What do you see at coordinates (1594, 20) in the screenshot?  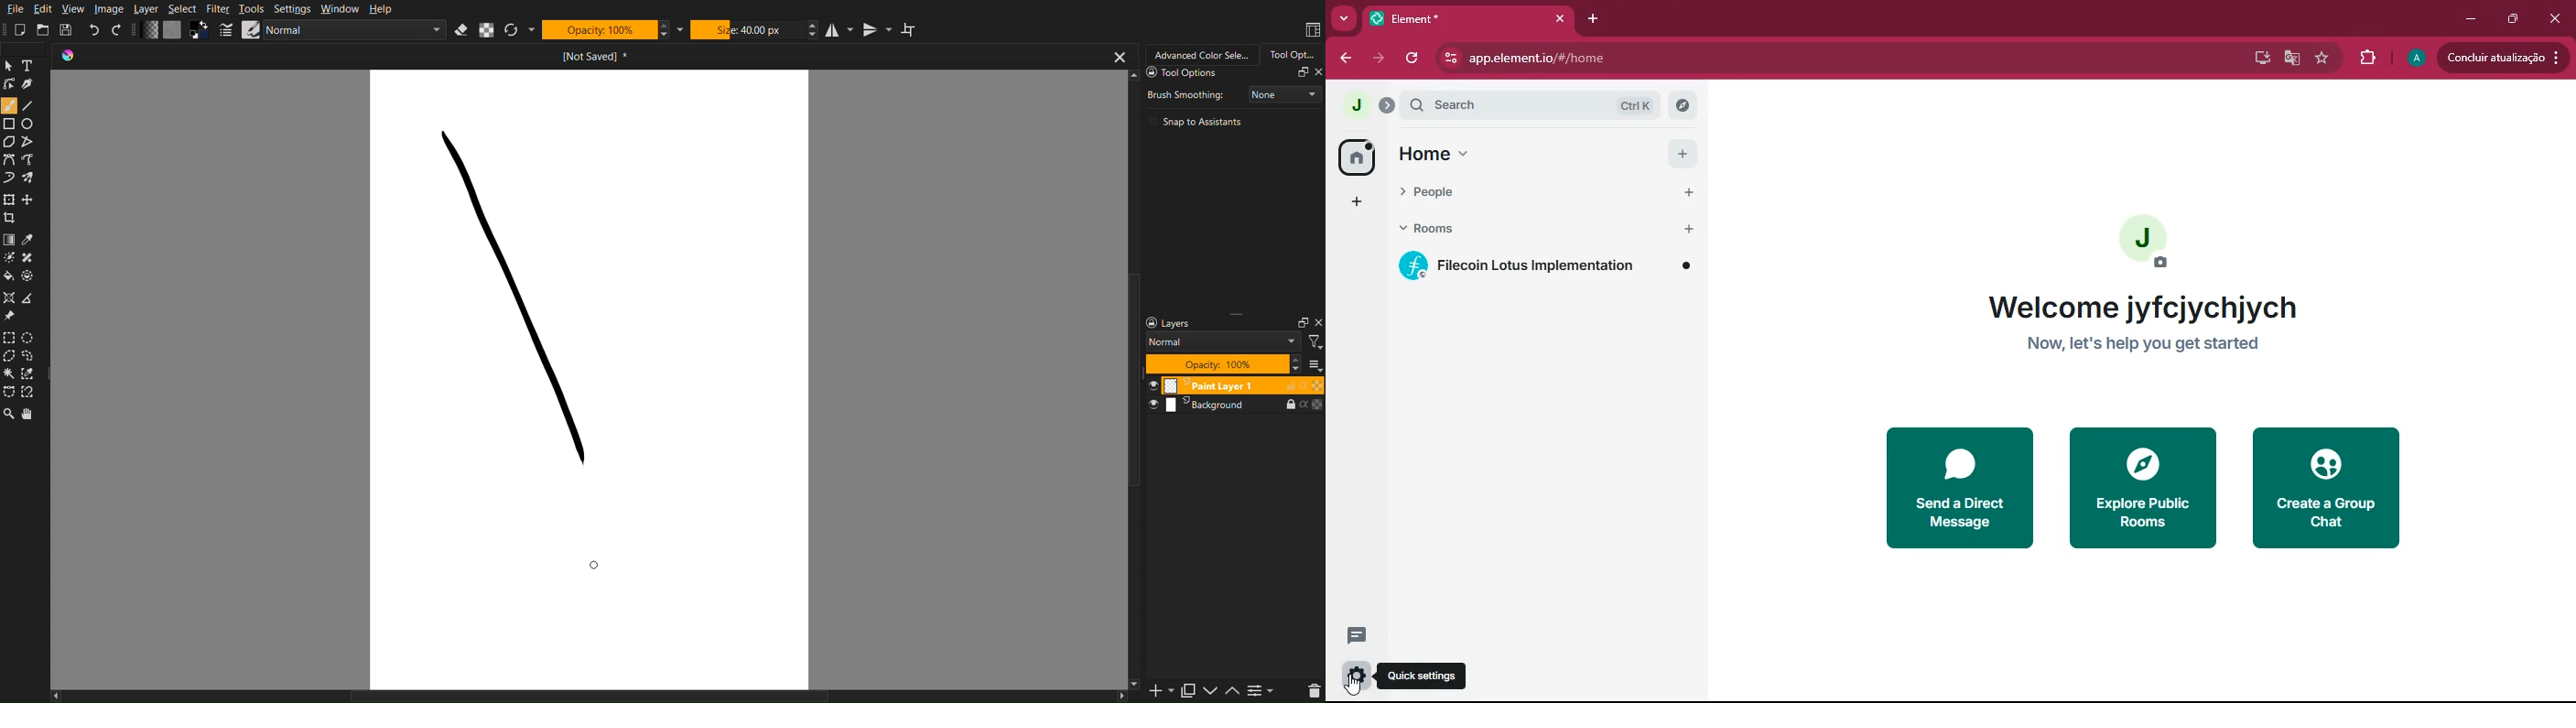 I see `add tab` at bounding box center [1594, 20].